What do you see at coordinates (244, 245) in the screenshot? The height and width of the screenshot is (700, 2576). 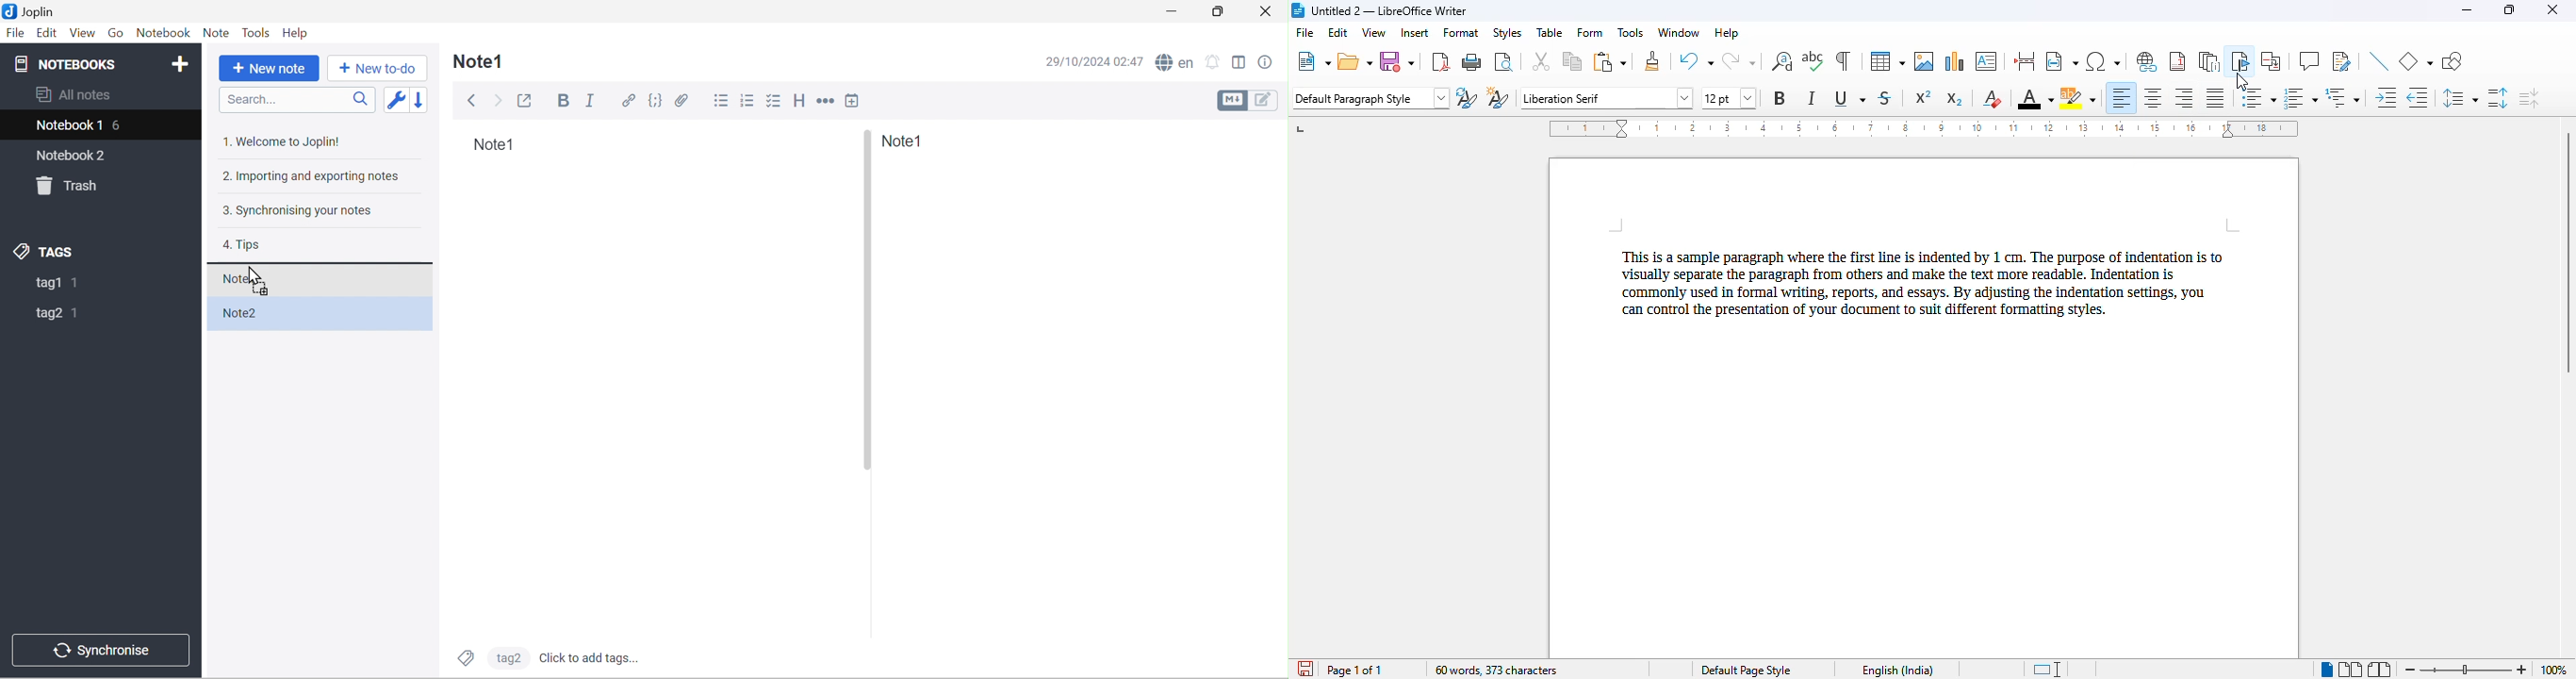 I see `Tips` at bounding box center [244, 245].